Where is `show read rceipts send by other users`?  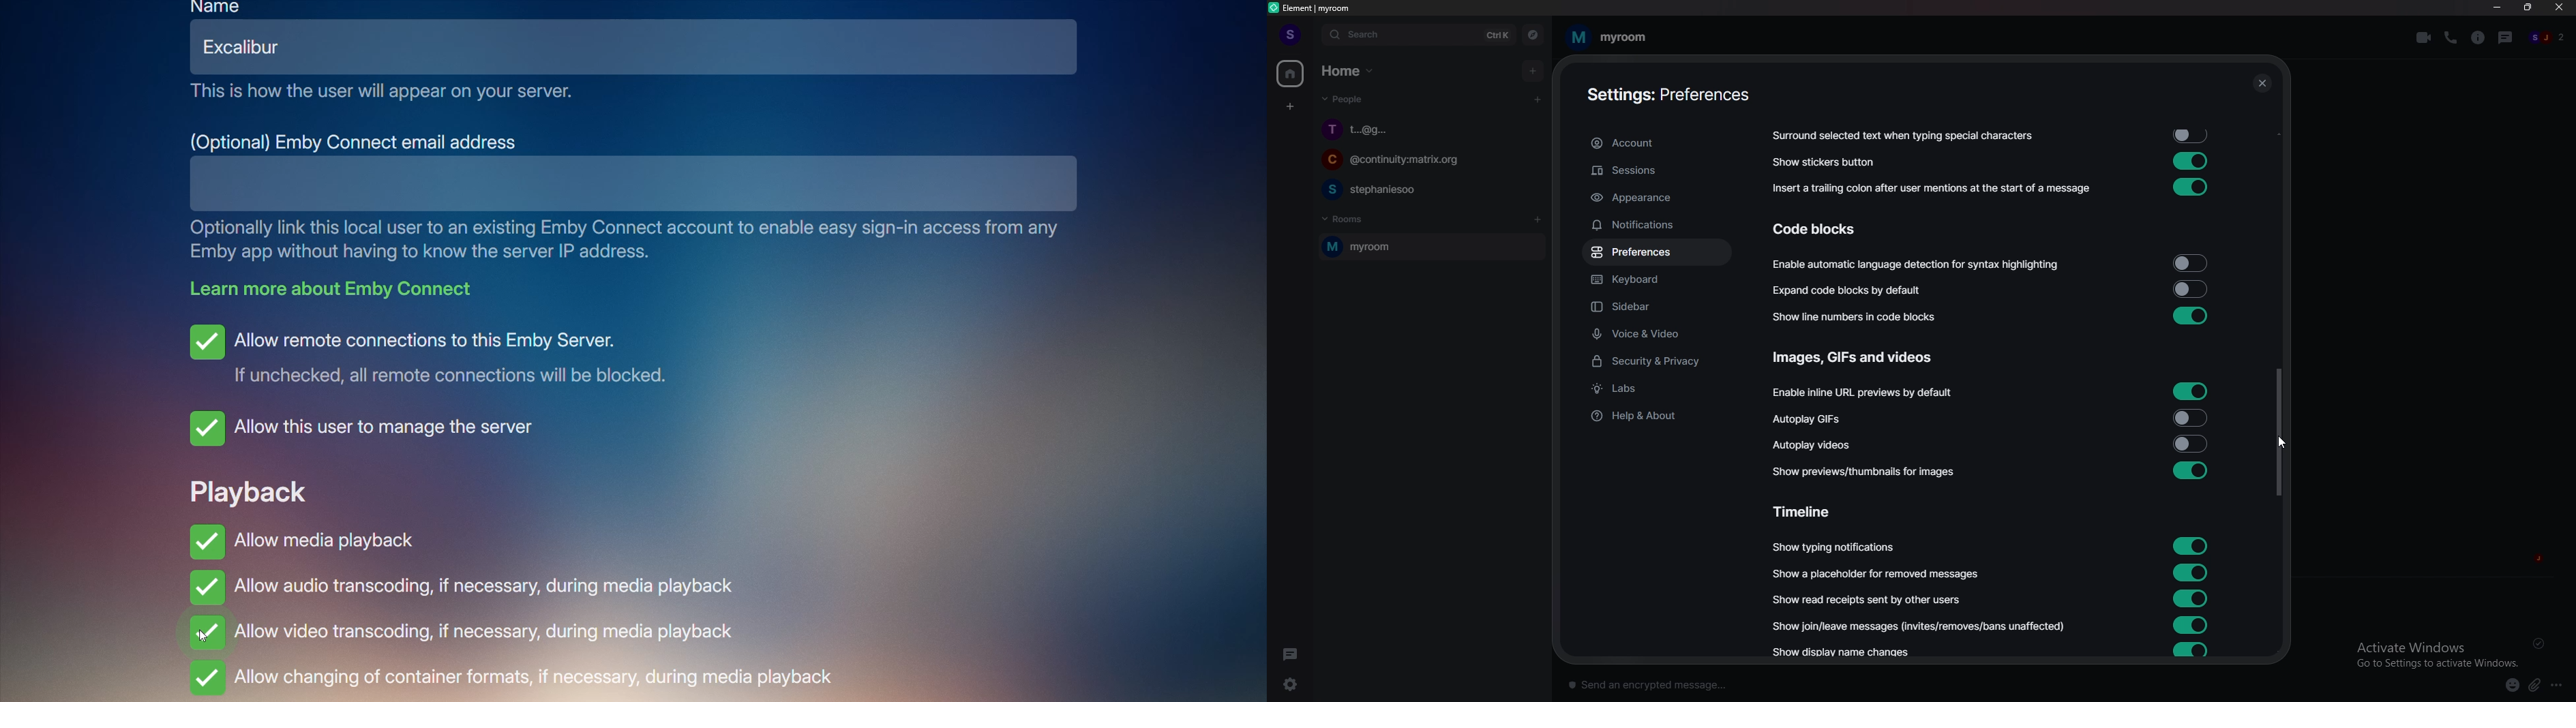 show read rceipts send by other users is located at coordinates (1869, 599).